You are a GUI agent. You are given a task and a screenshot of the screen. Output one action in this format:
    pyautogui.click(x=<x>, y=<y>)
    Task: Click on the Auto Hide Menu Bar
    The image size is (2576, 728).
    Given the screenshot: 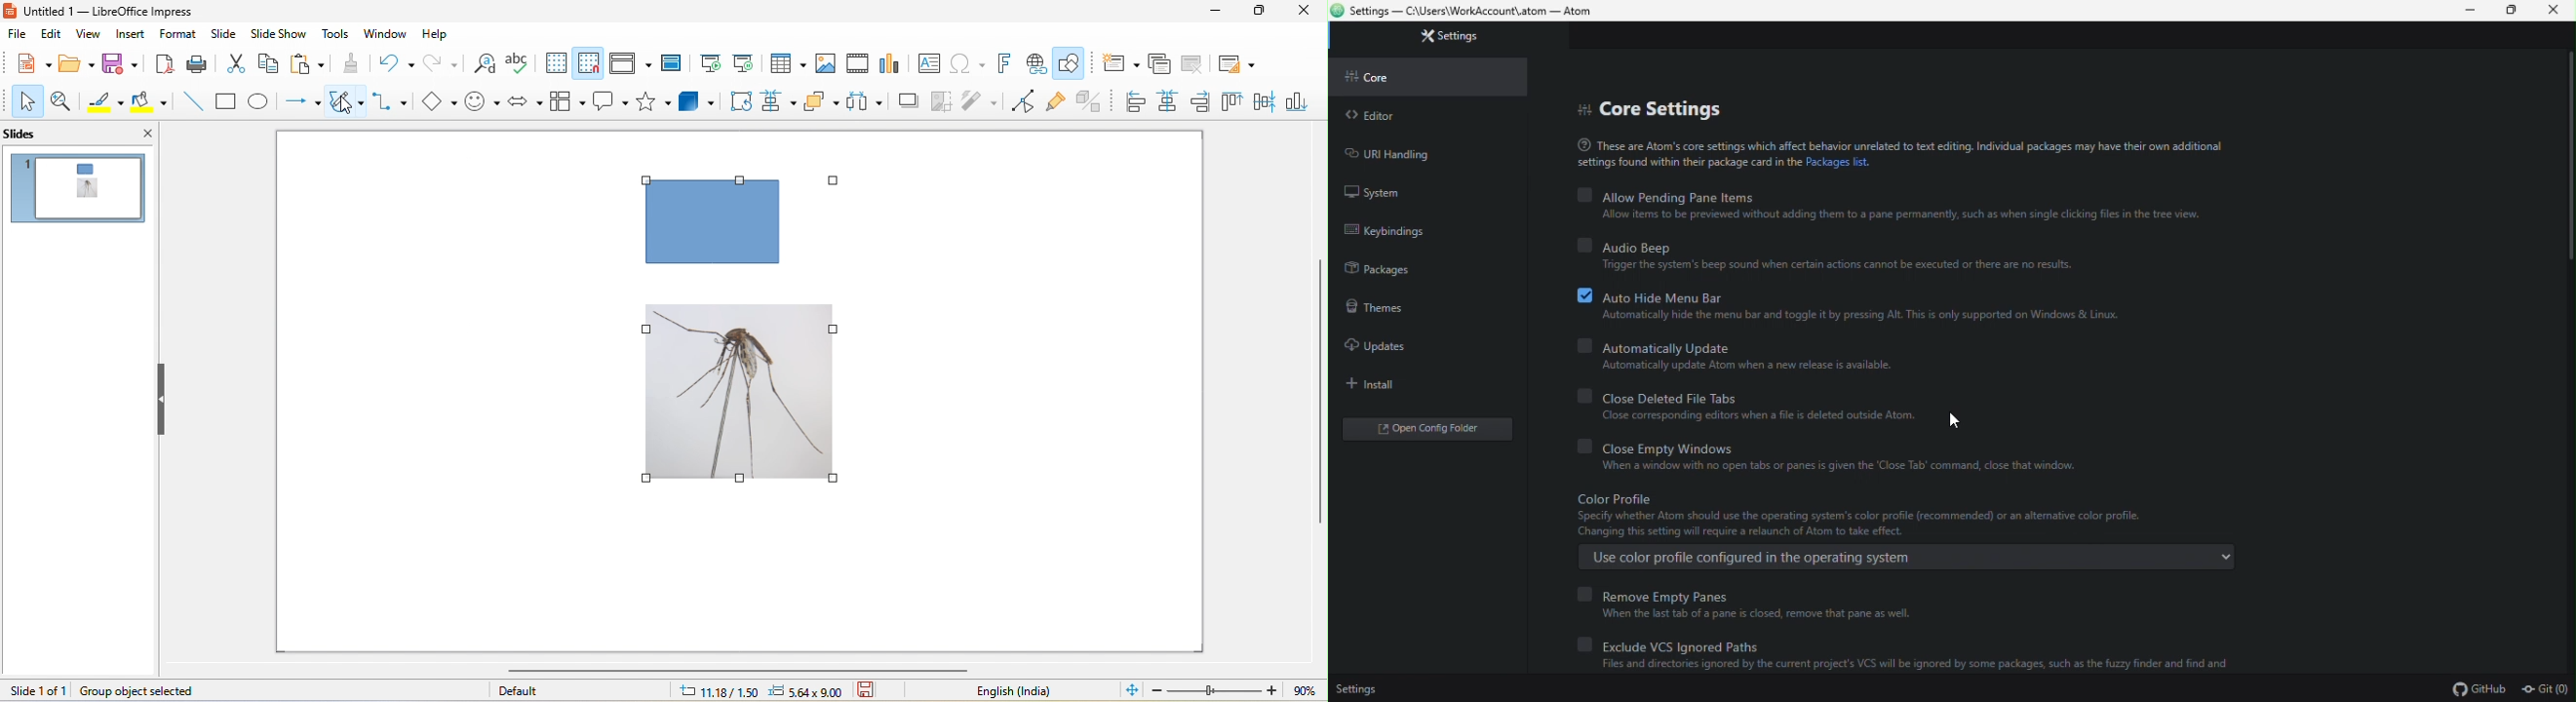 What is the action you would take?
    pyautogui.click(x=1647, y=295)
    